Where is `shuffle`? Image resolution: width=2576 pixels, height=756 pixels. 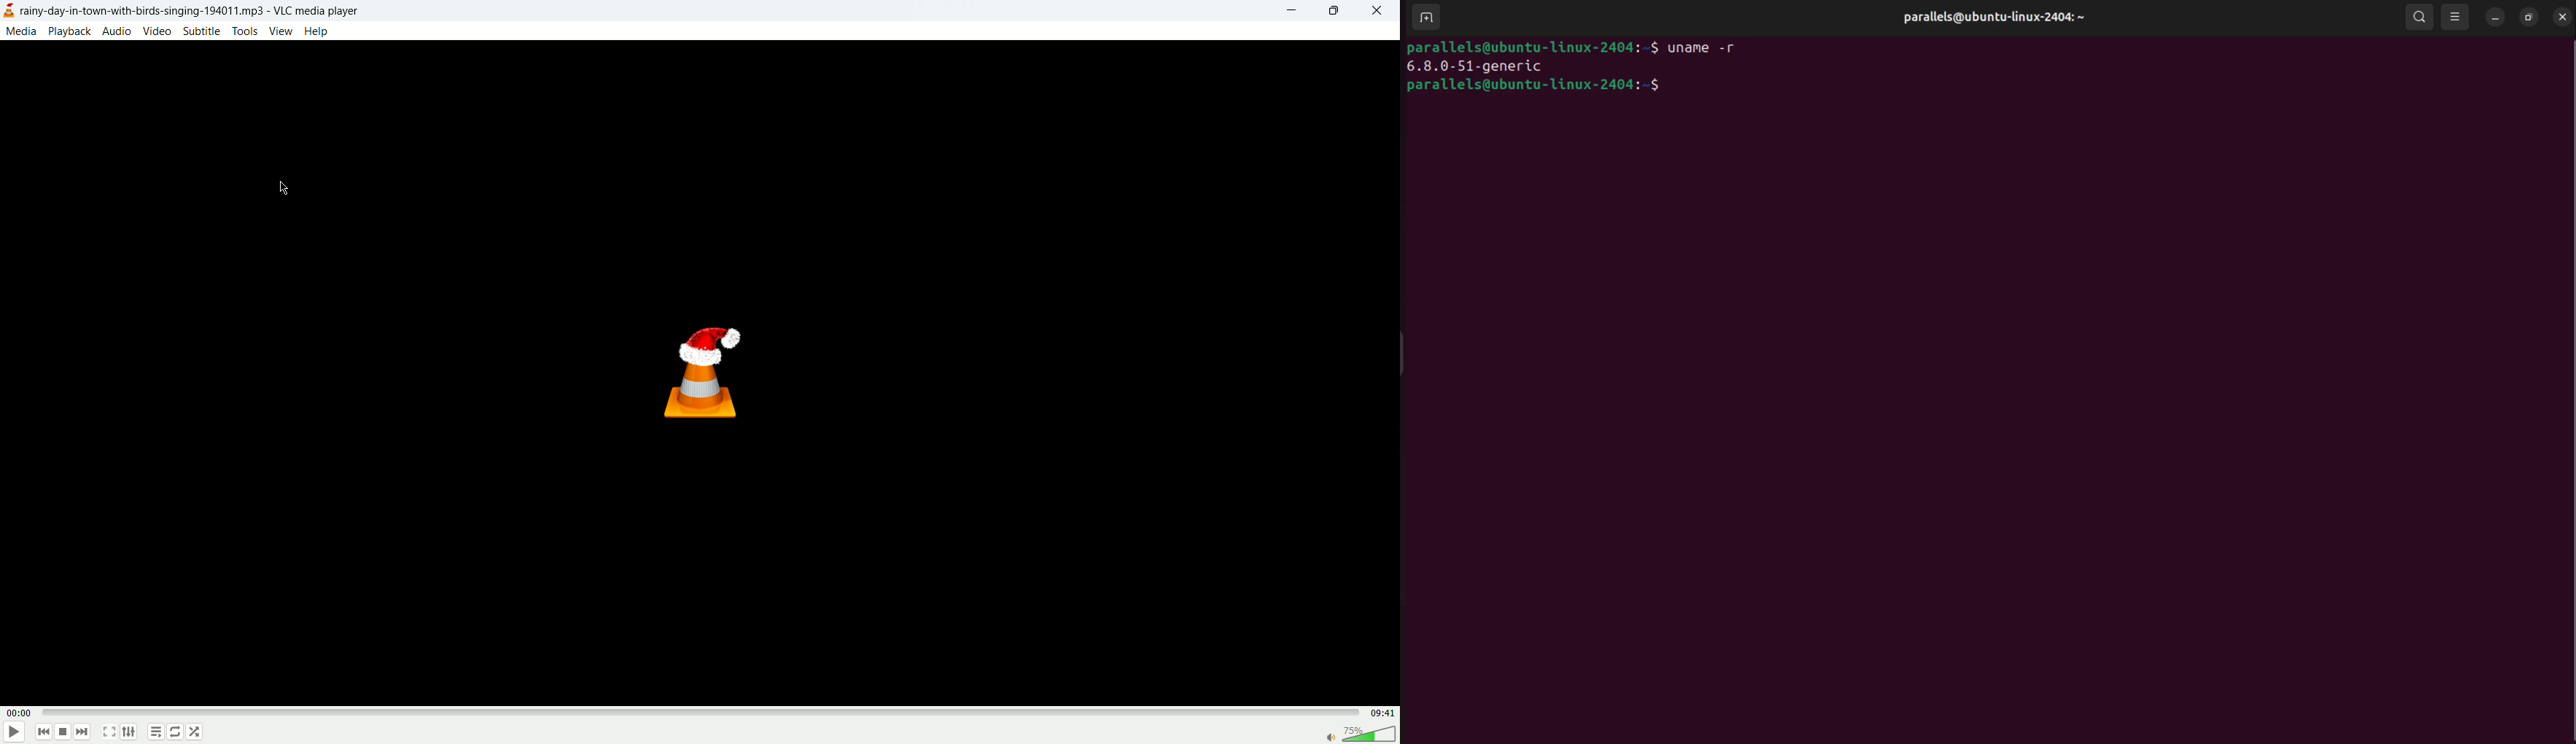
shuffle is located at coordinates (198, 735).